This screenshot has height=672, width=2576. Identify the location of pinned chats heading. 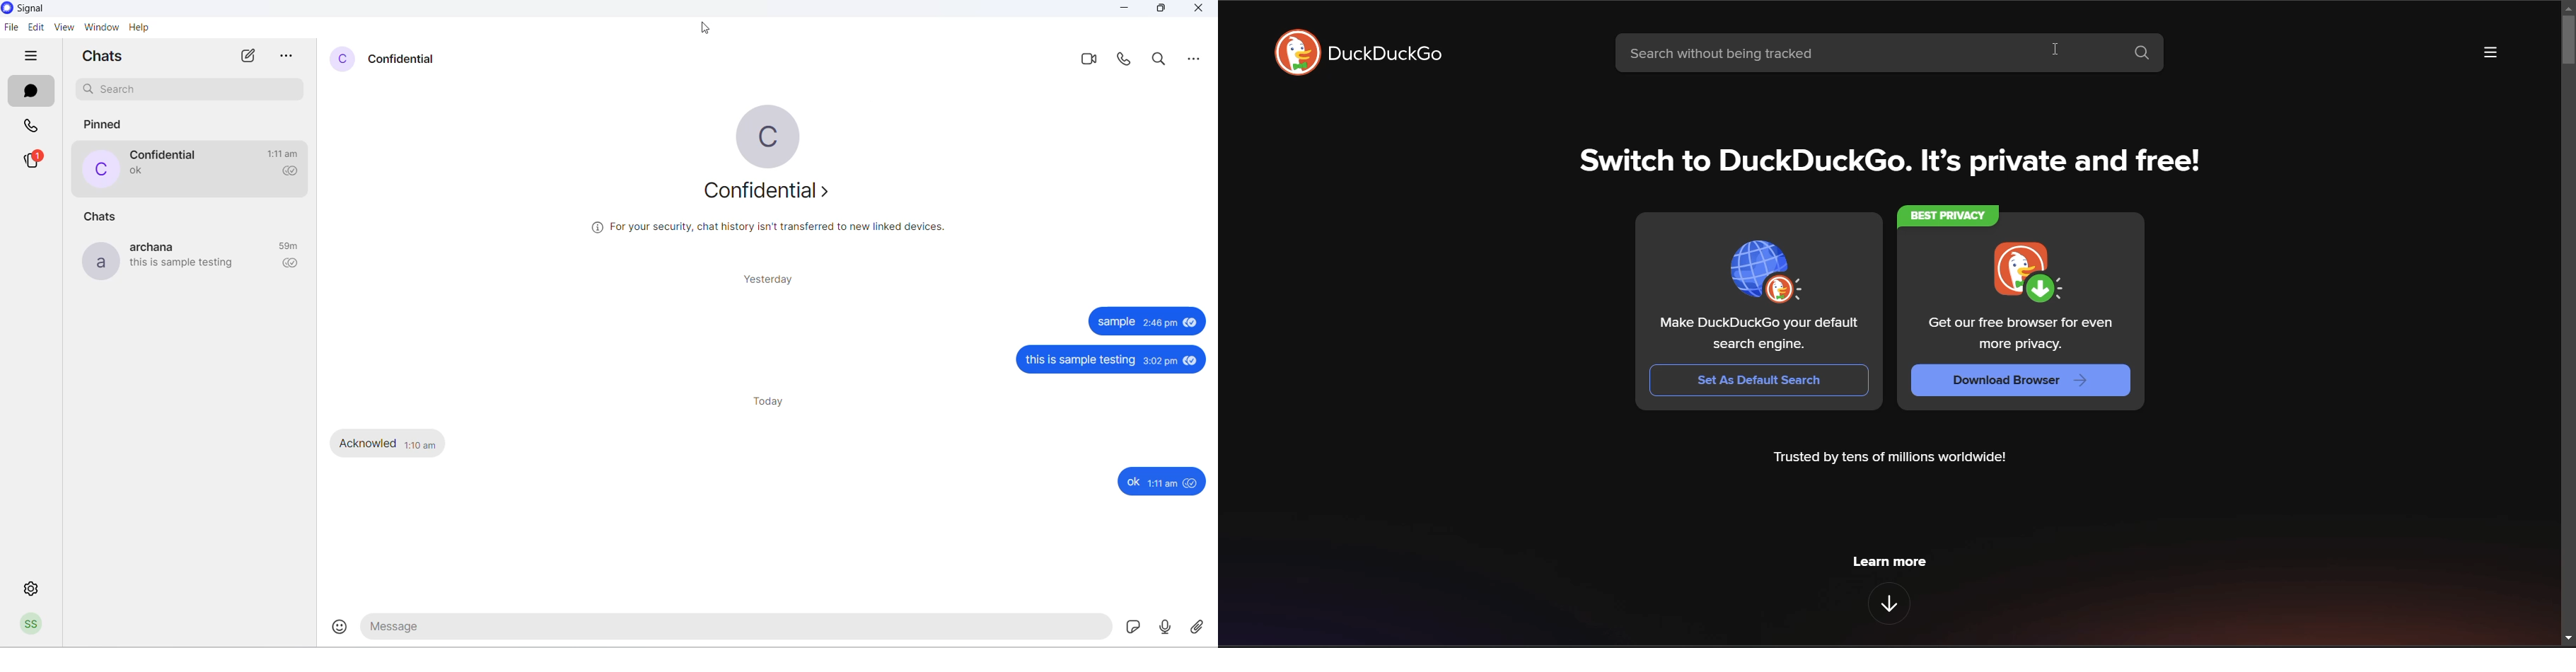
(105, 125).